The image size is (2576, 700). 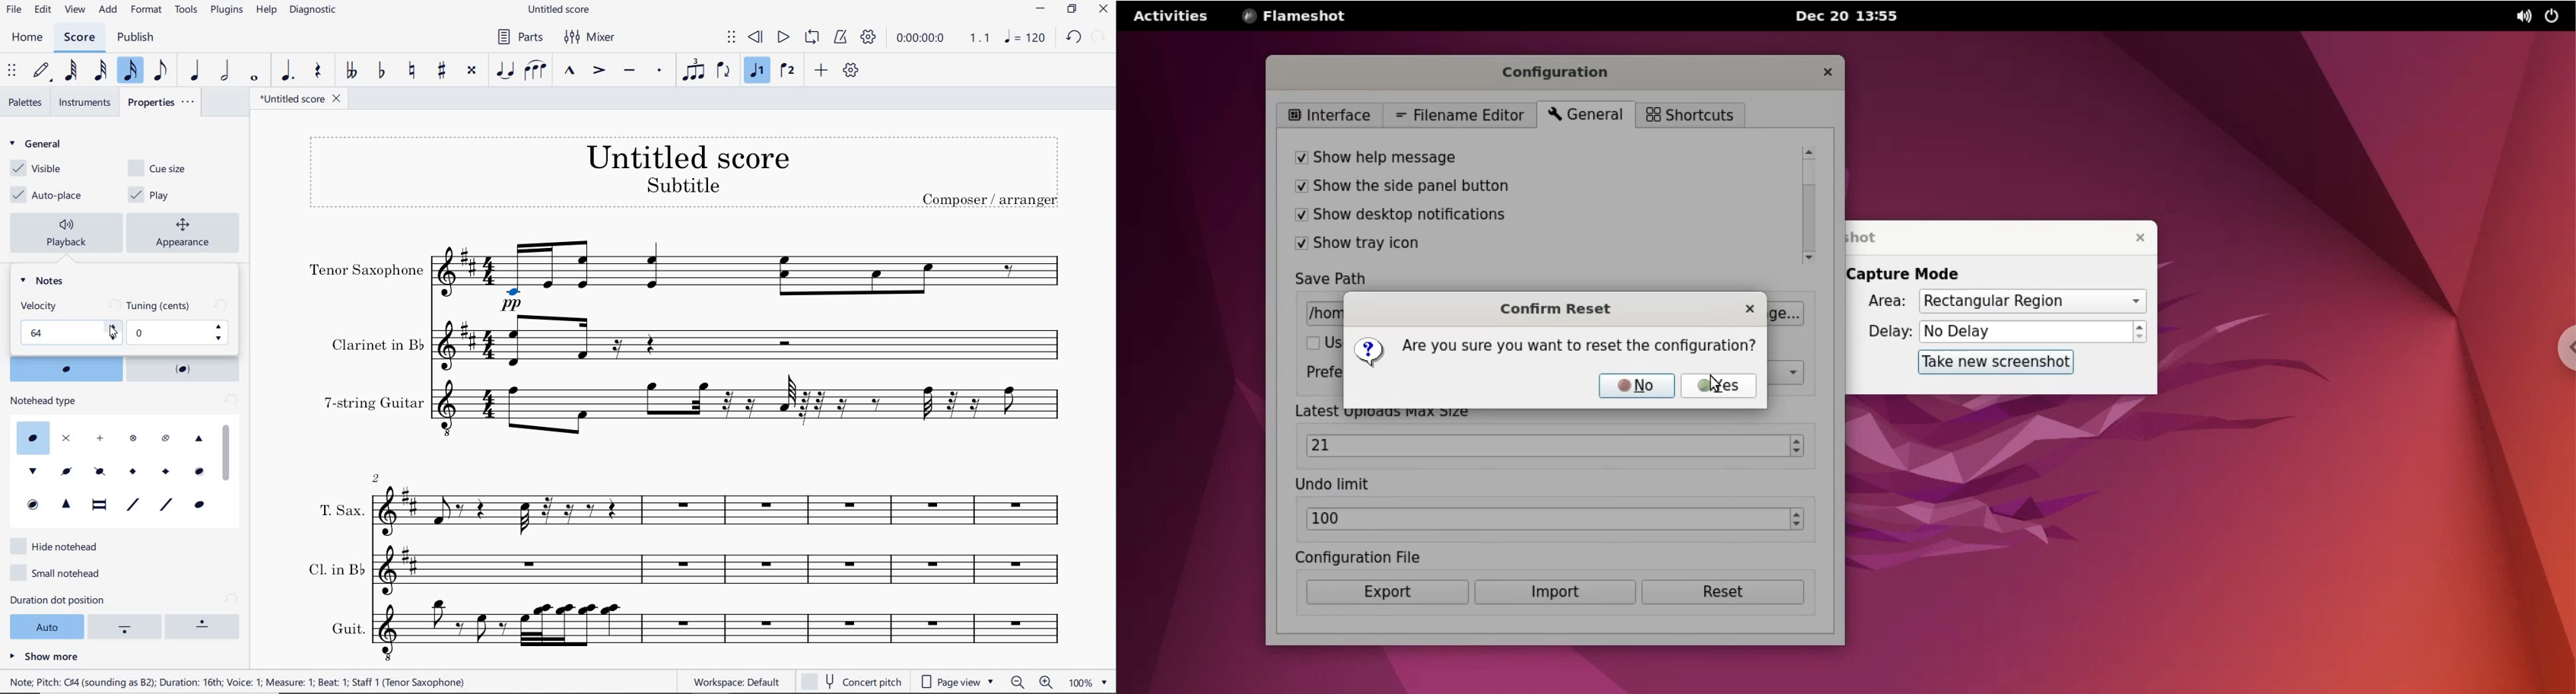 I want to click on format, so click(x=147, y=10).